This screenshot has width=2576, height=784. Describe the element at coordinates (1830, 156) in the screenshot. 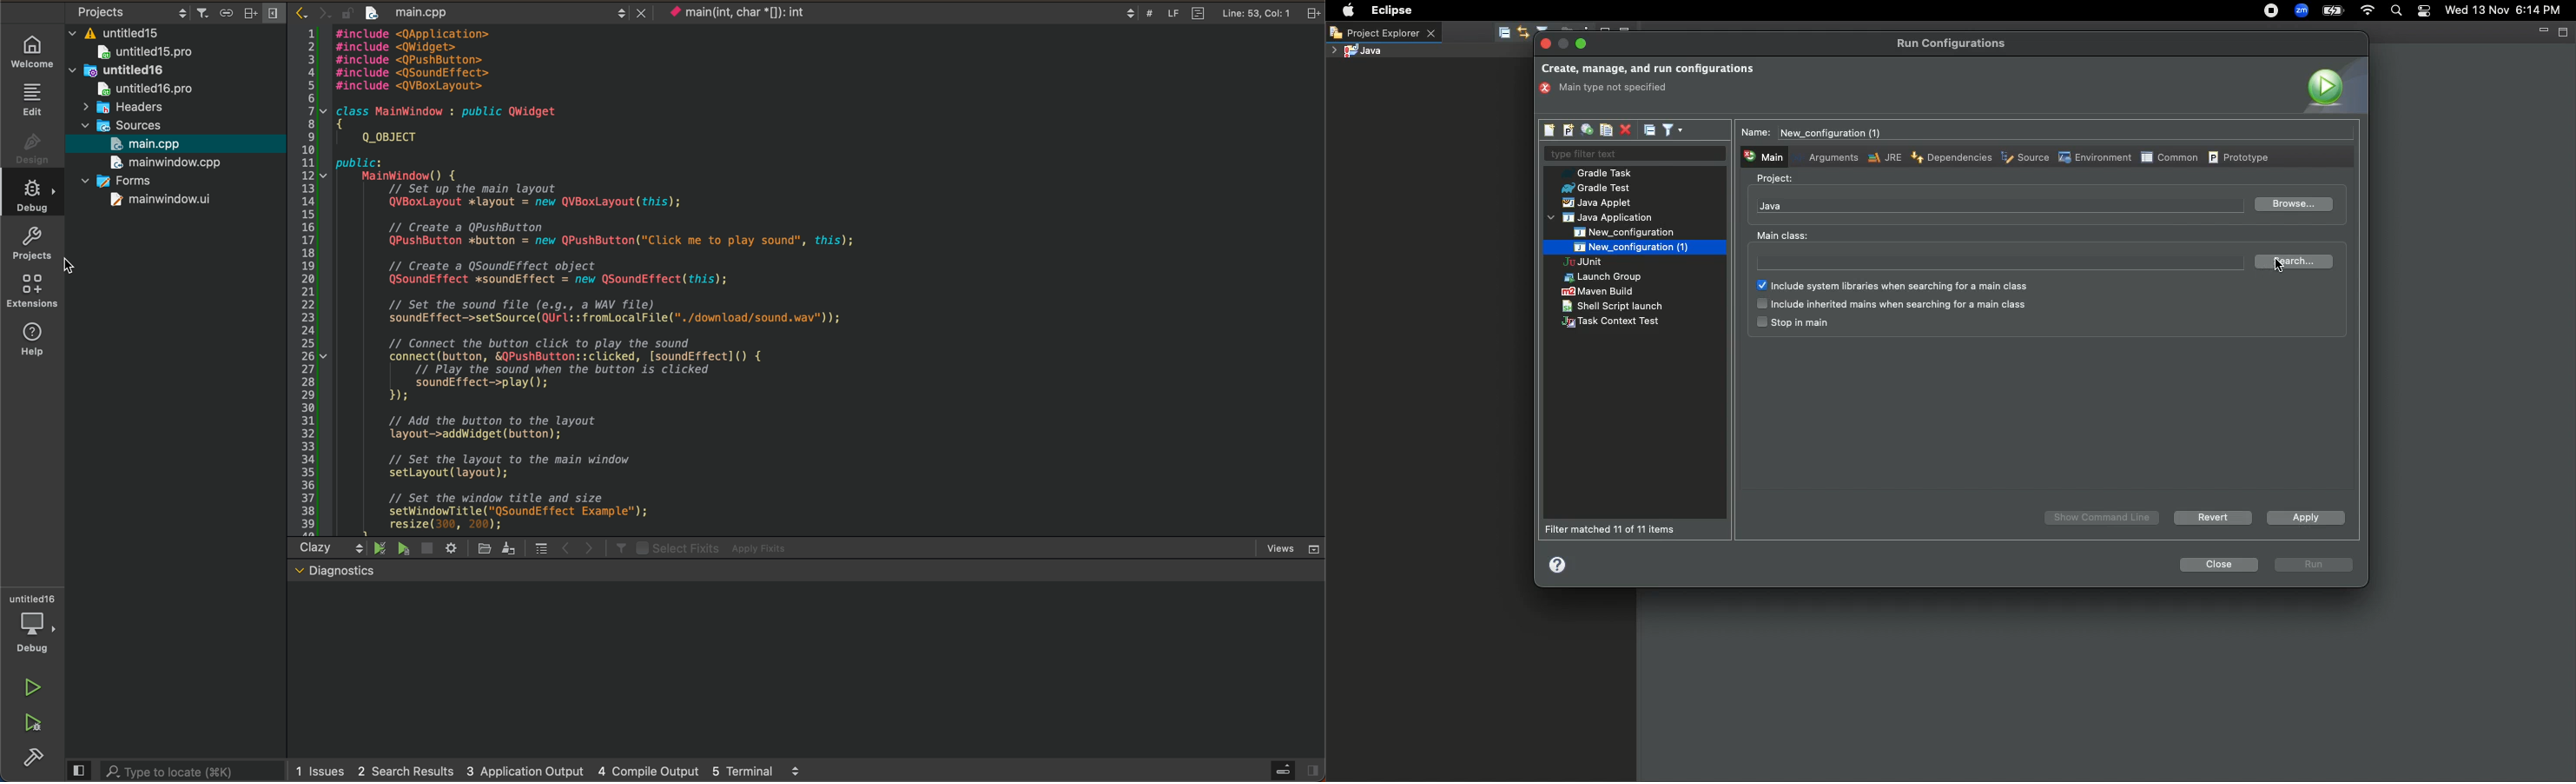

I see `Arguments` at that location.